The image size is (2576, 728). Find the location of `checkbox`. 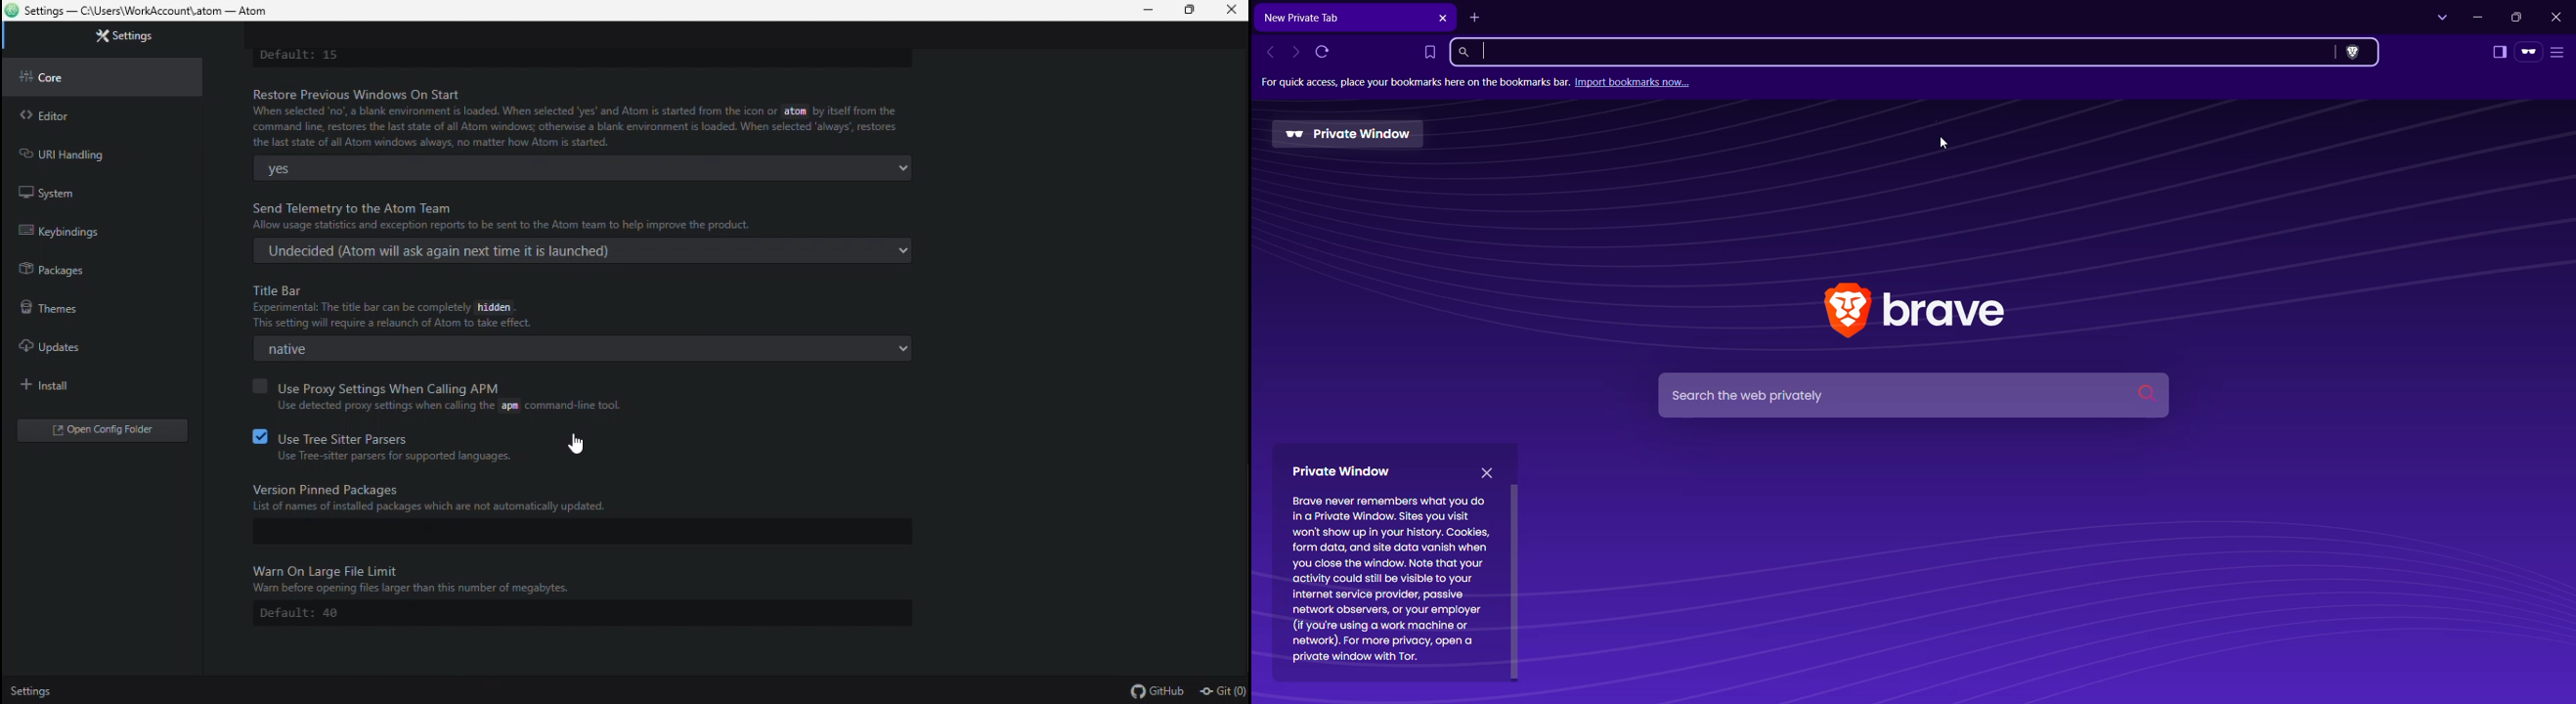

checkbox is located at coordinates (256, 436).